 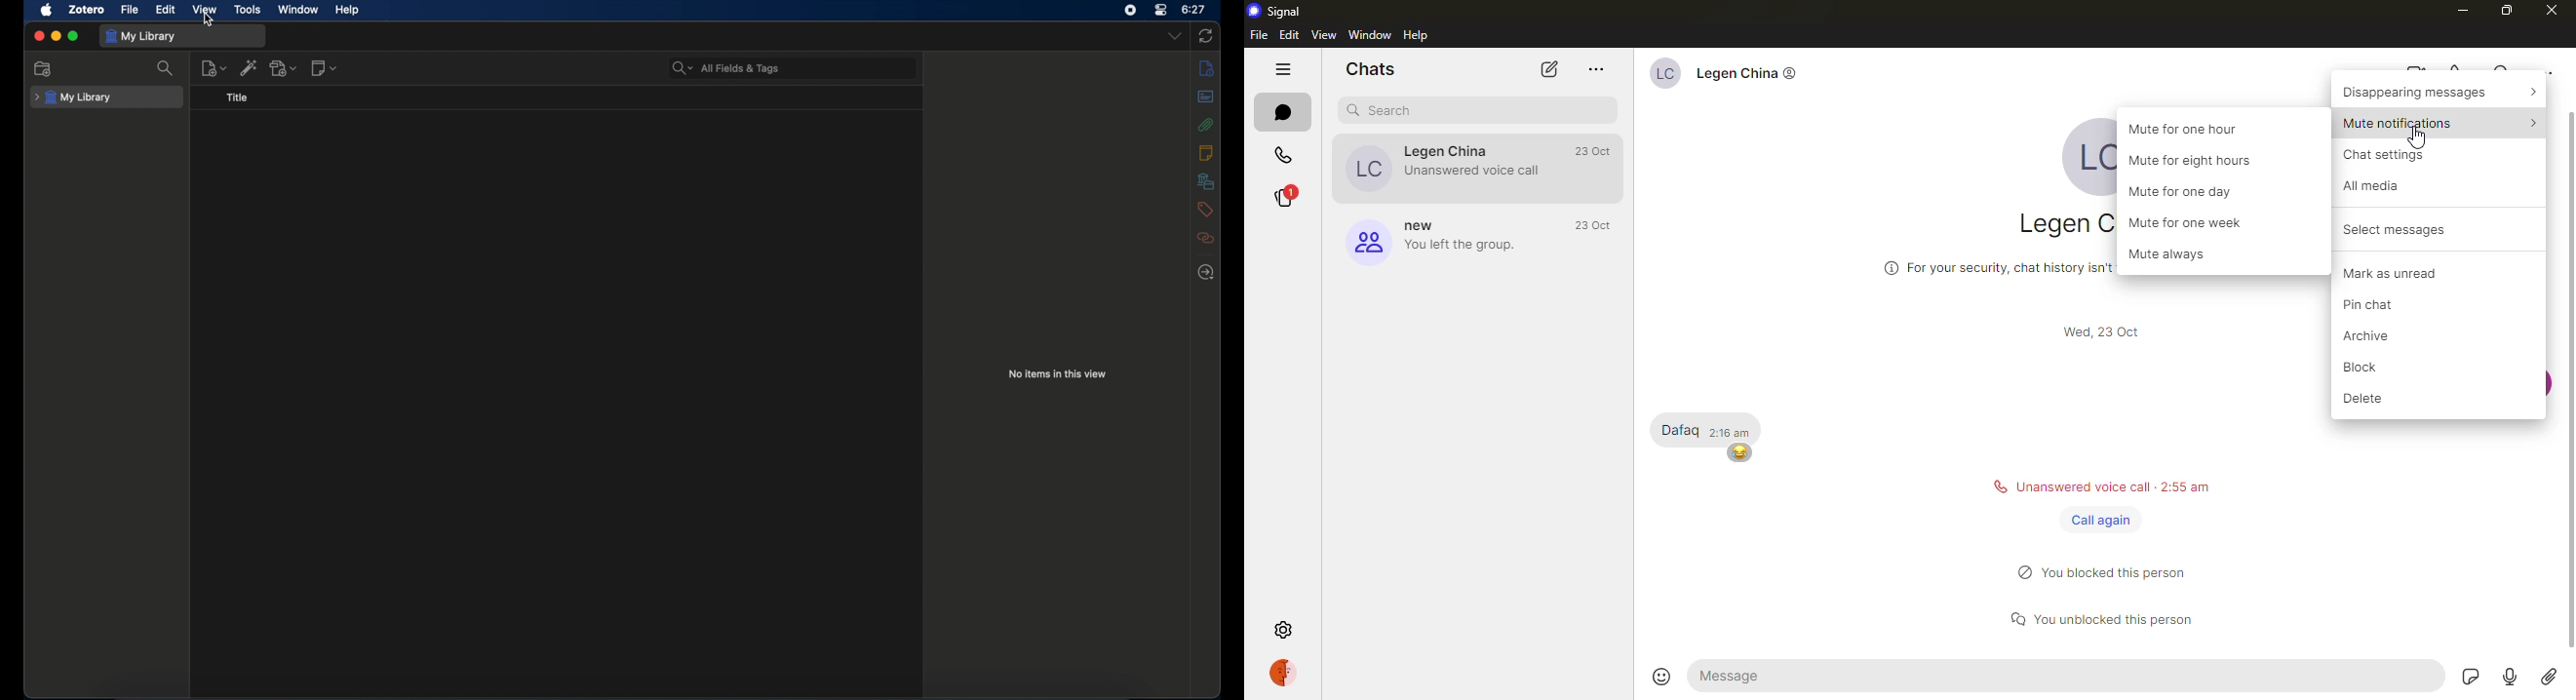 I want to click on mute for 1 day, so click(x=2190, y=194).